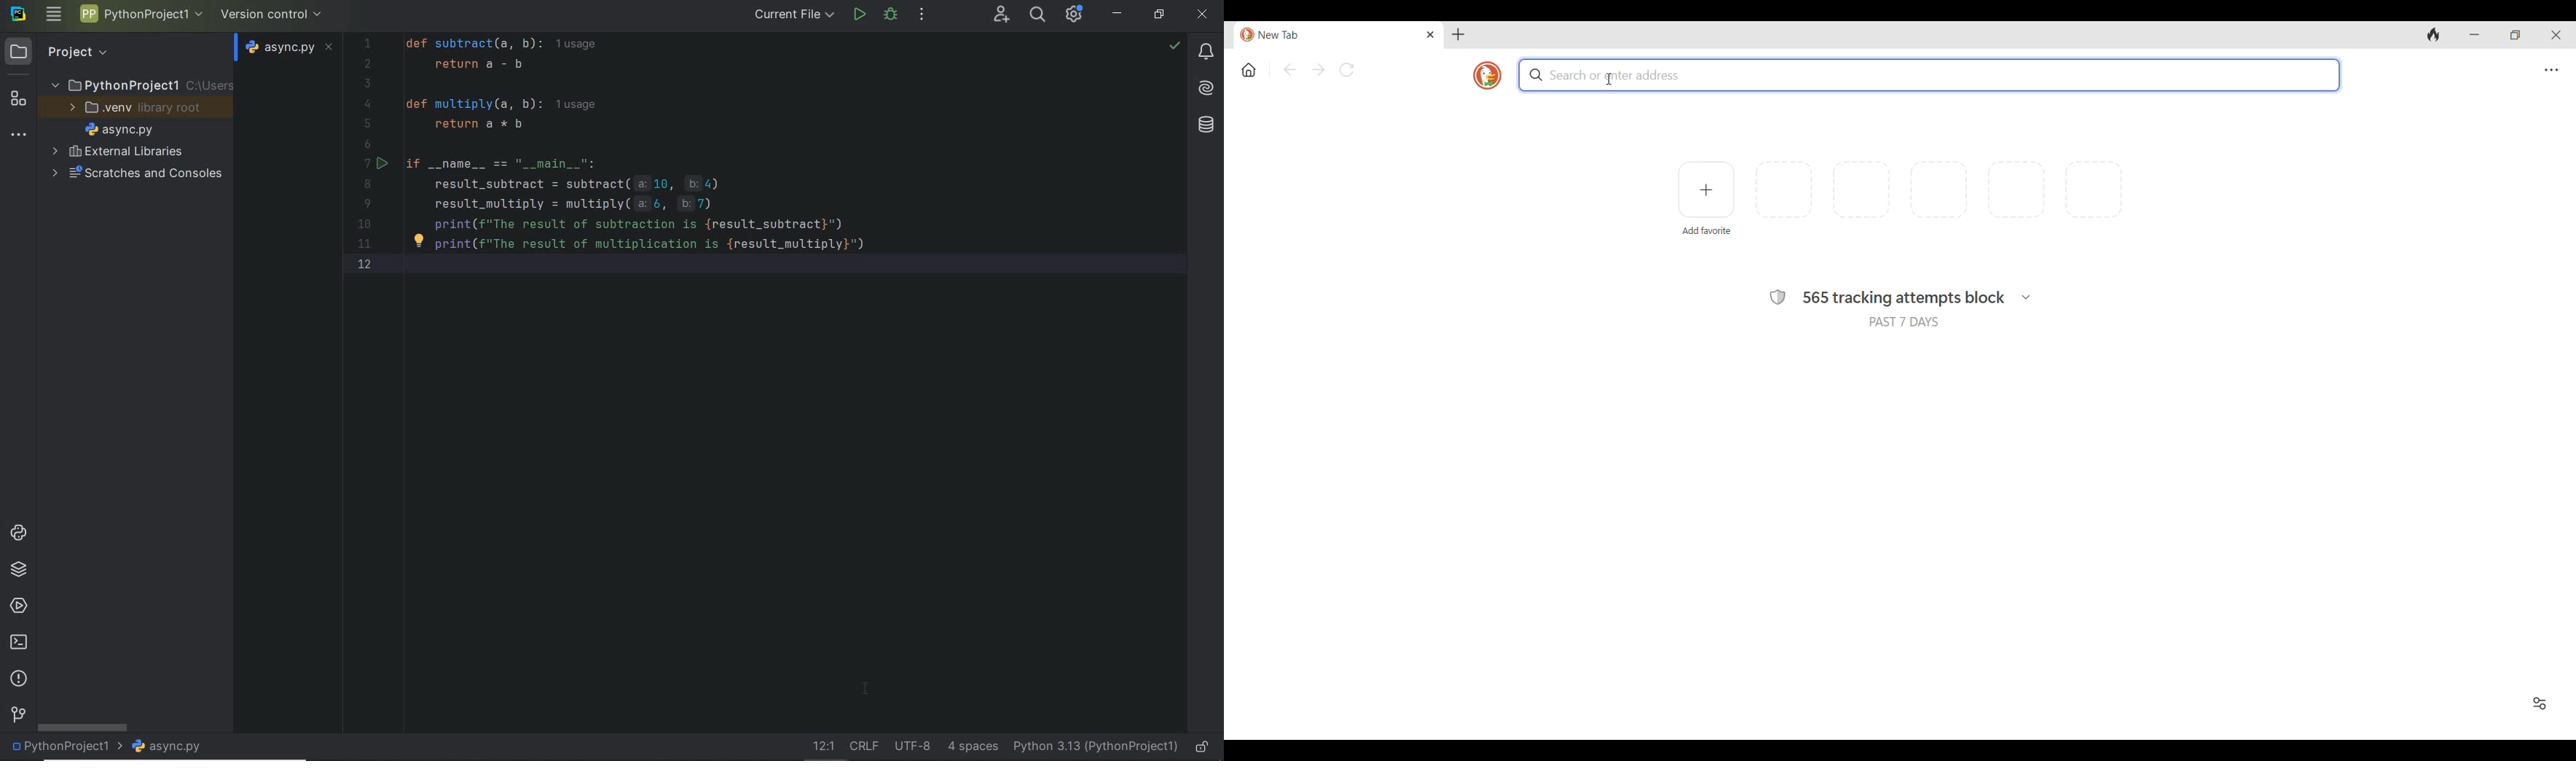  Describe the element at coordinates (1487, 75) in the screenshot. I see `Browser logo` at that location.